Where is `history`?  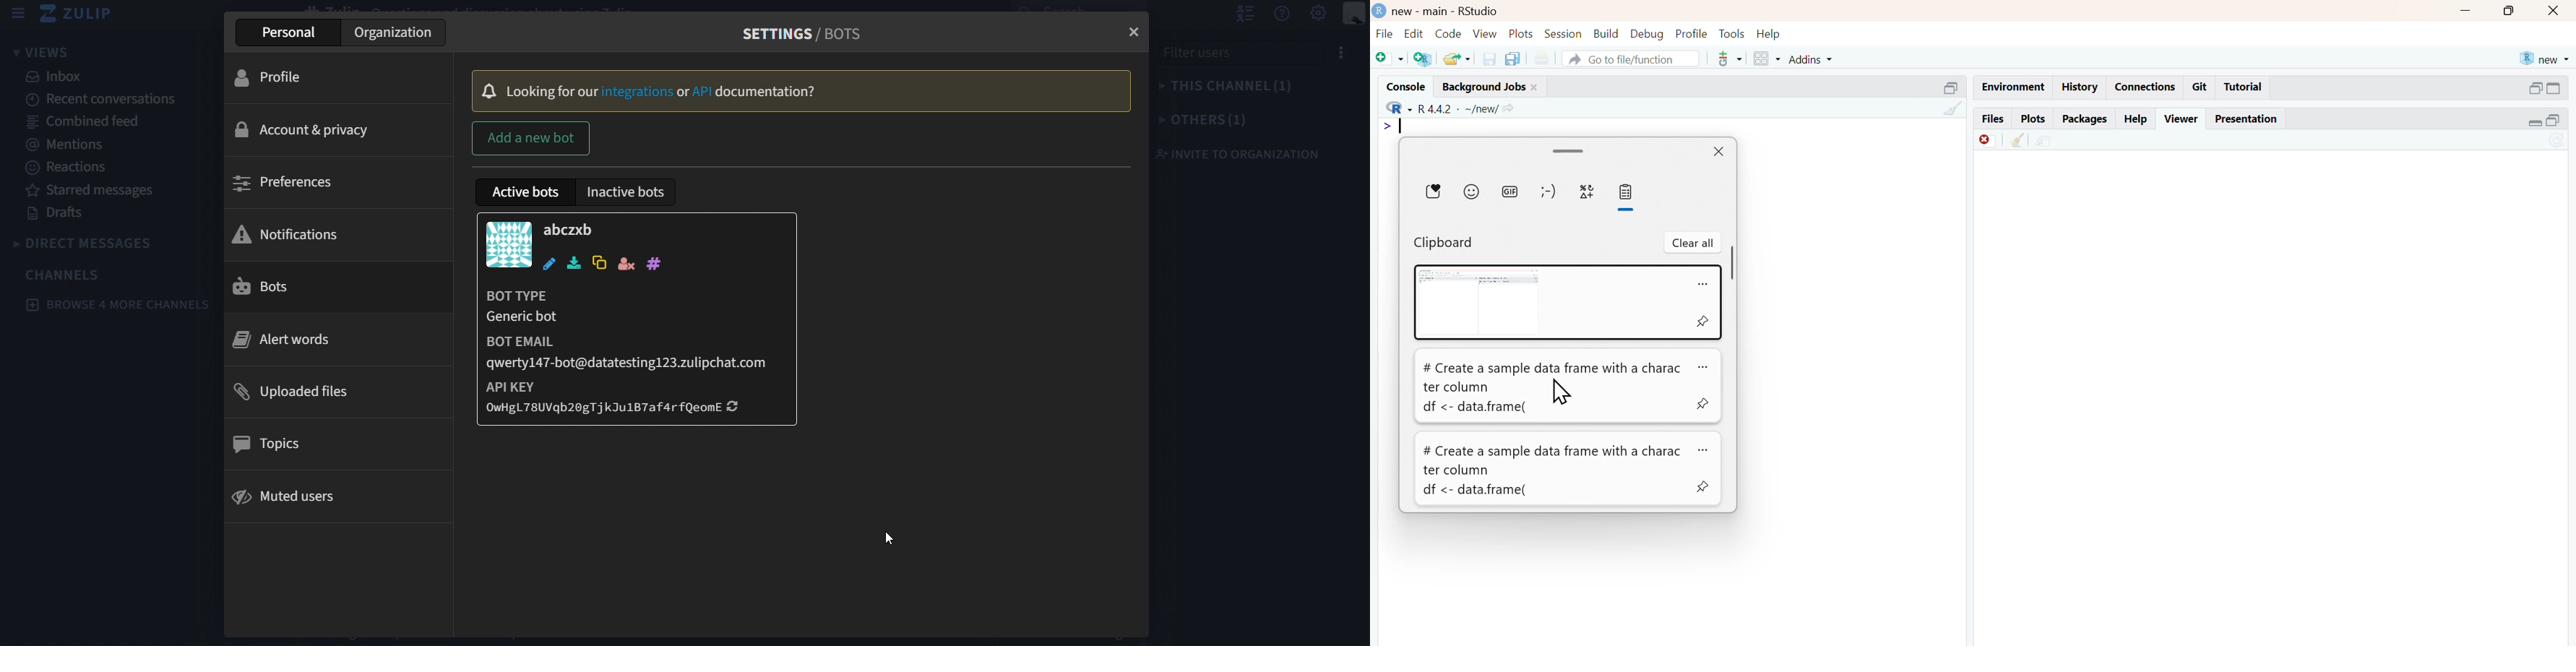 history is located at coordinates (2081, 87).